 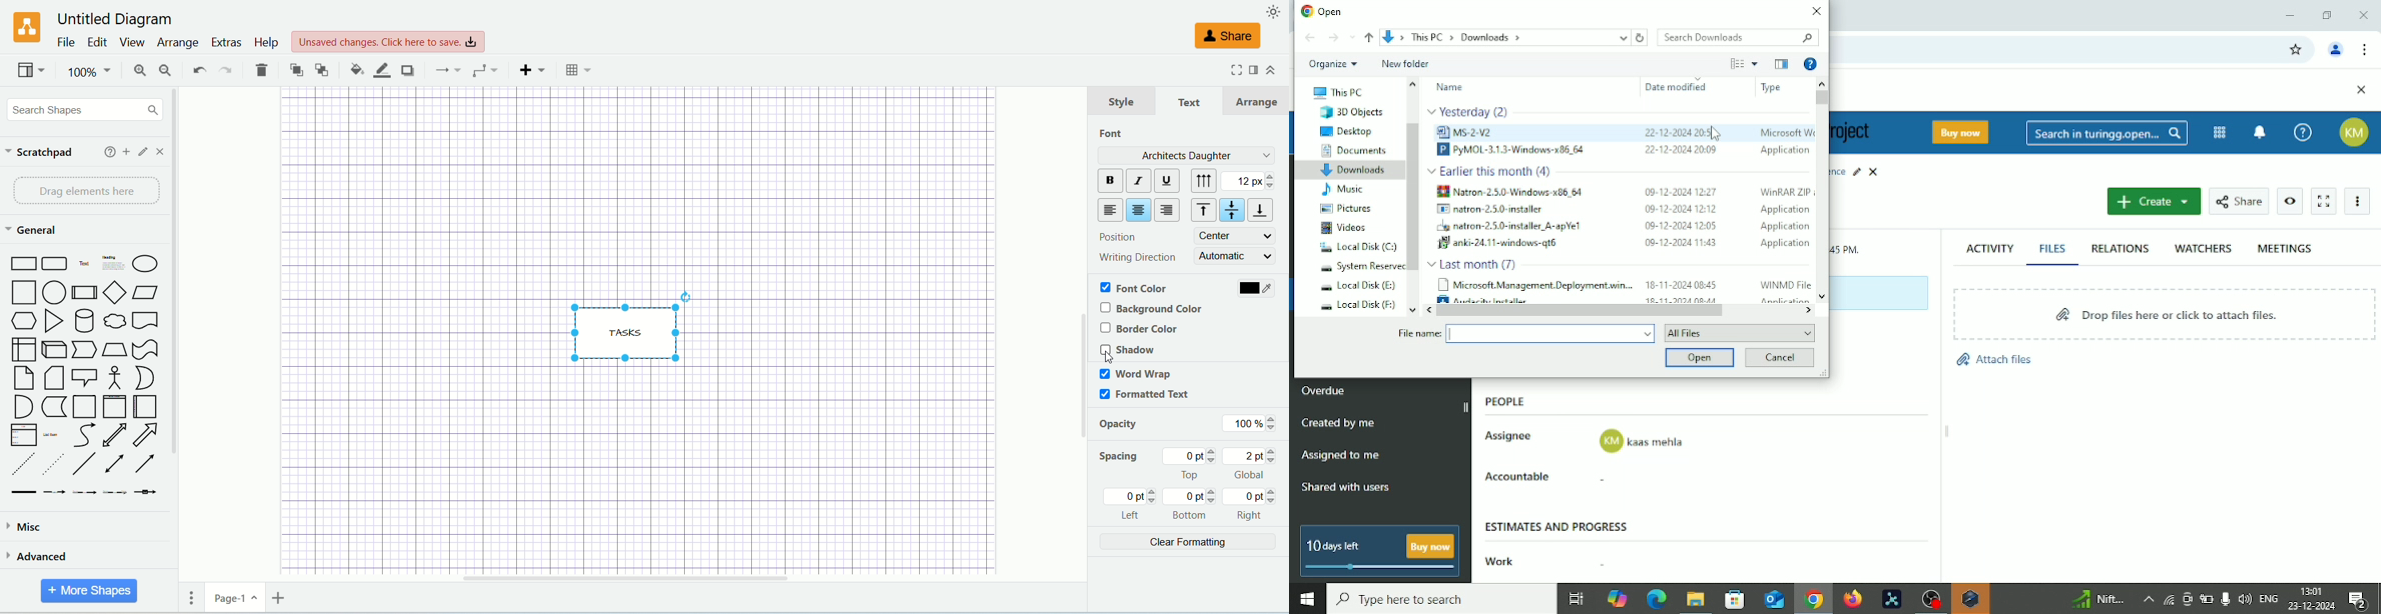 What do you see at coordinates (198, 71) in the screenshot?
I see `undo` at bounding box center [198, 71].